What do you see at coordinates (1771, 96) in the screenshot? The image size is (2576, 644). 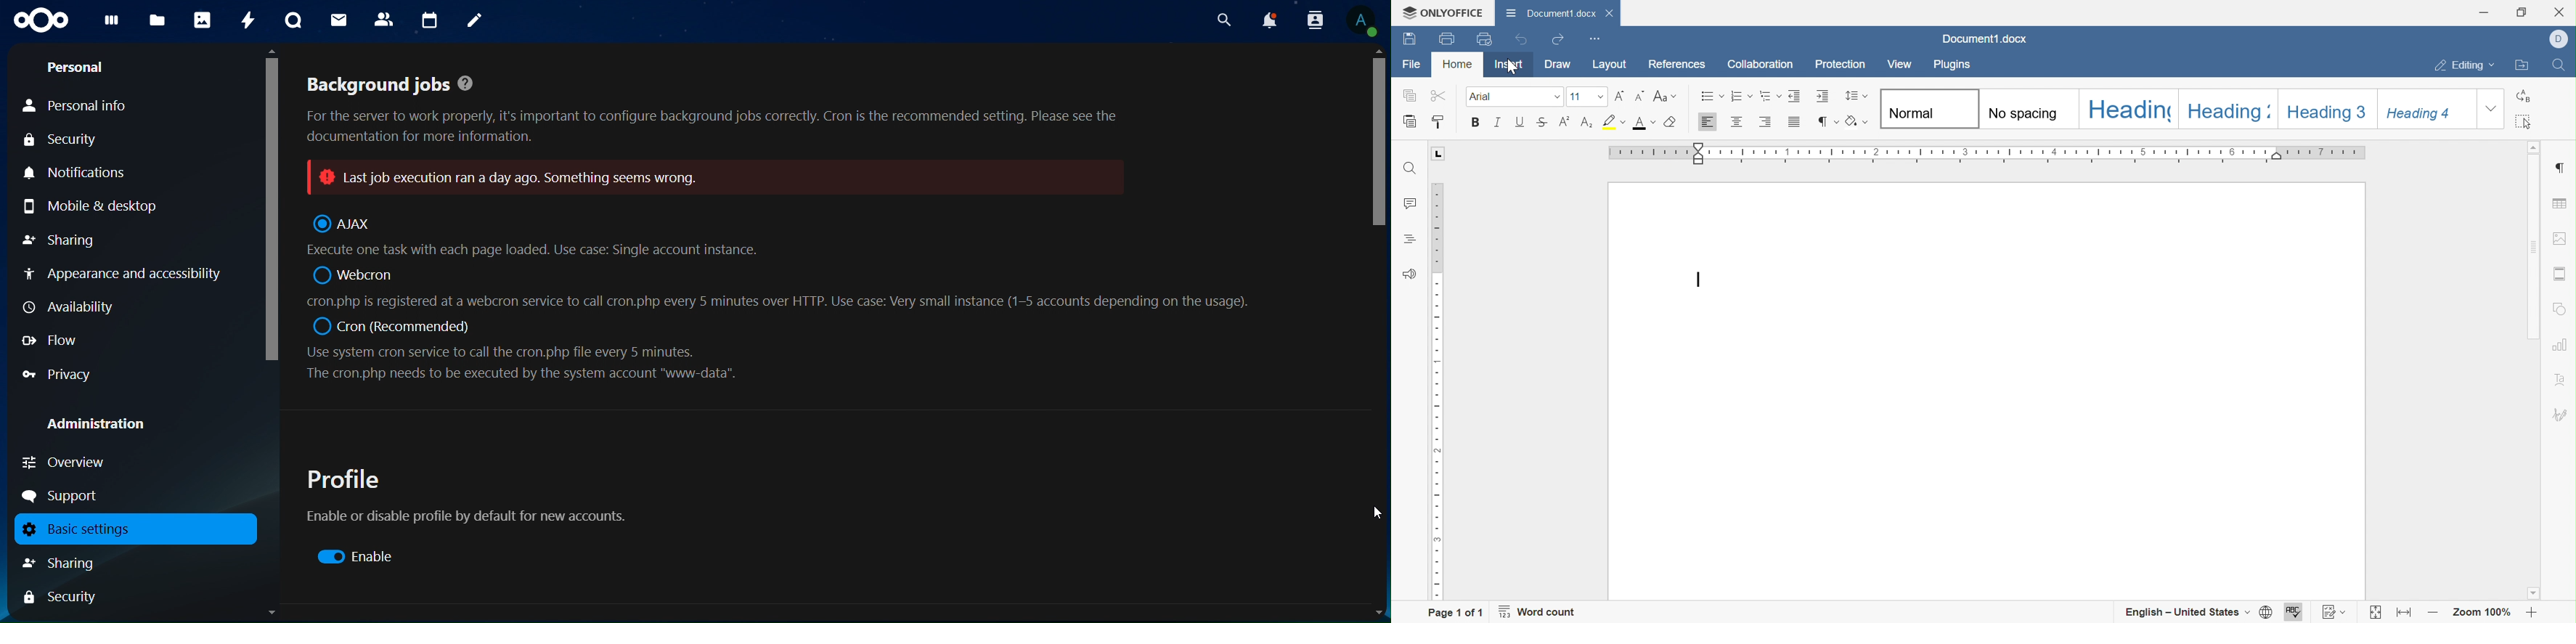 I see `Multilevel list` at bounding box center [1771, 96].